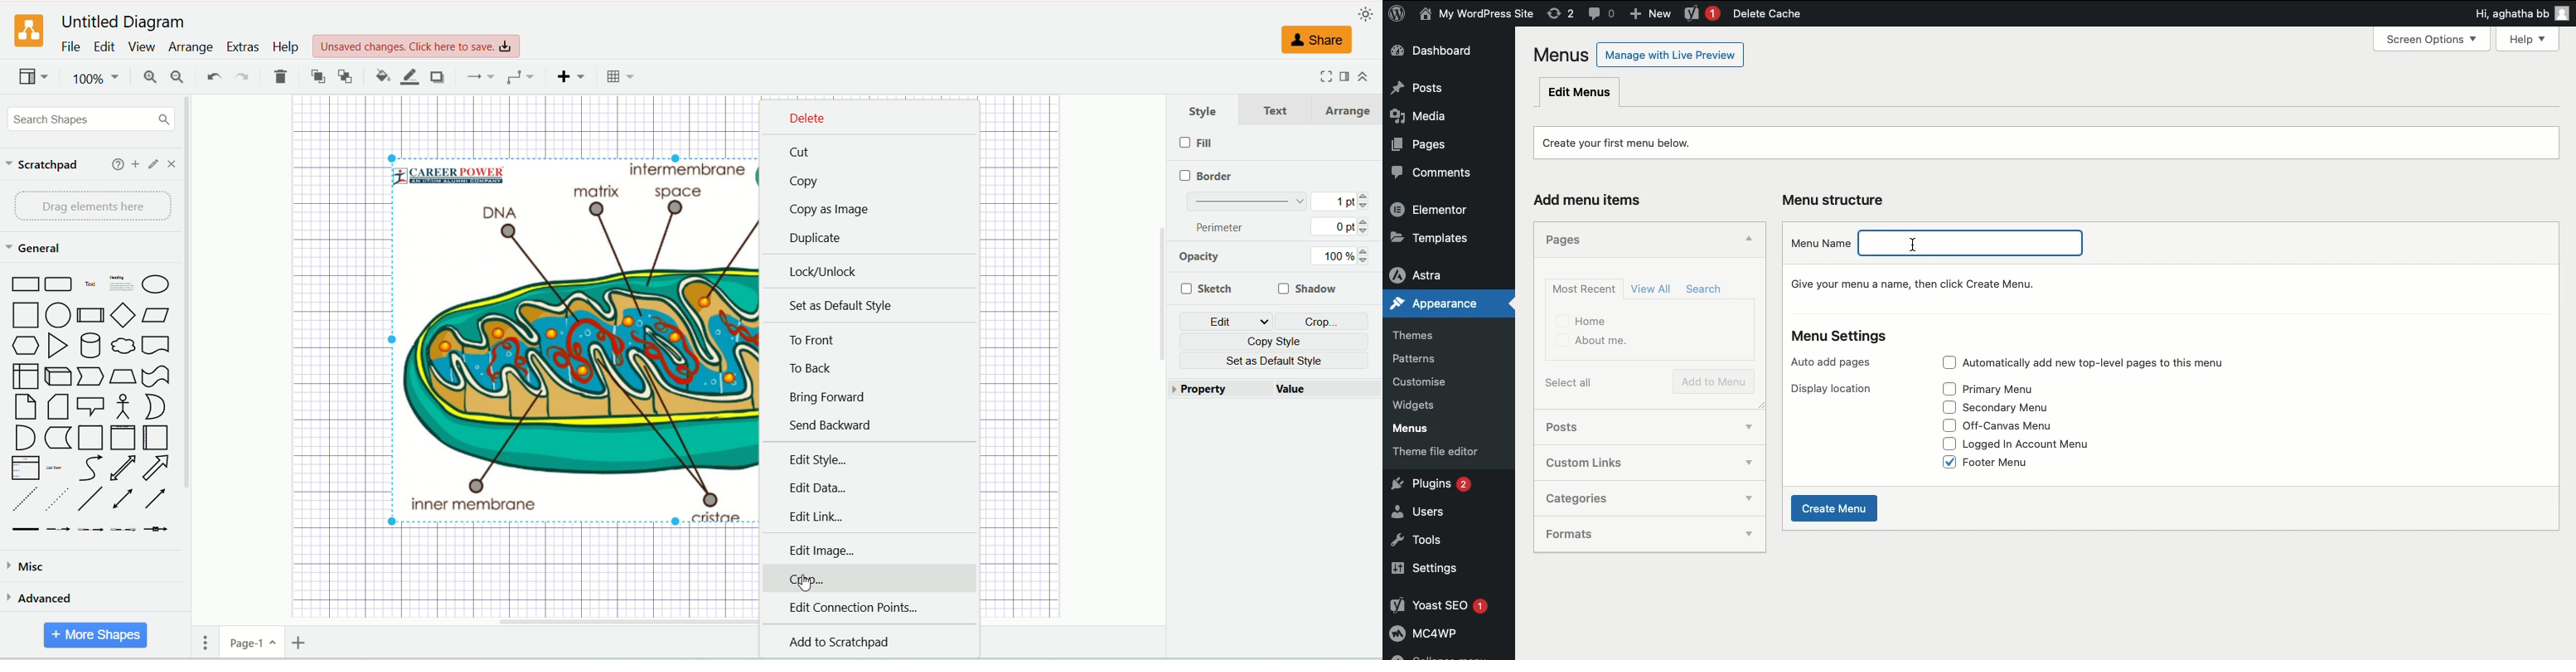 This screenshot has width=2576, height=672. Describe the element at coordinates (91, 120) in the screenshot. I see `search shapes` at that location.